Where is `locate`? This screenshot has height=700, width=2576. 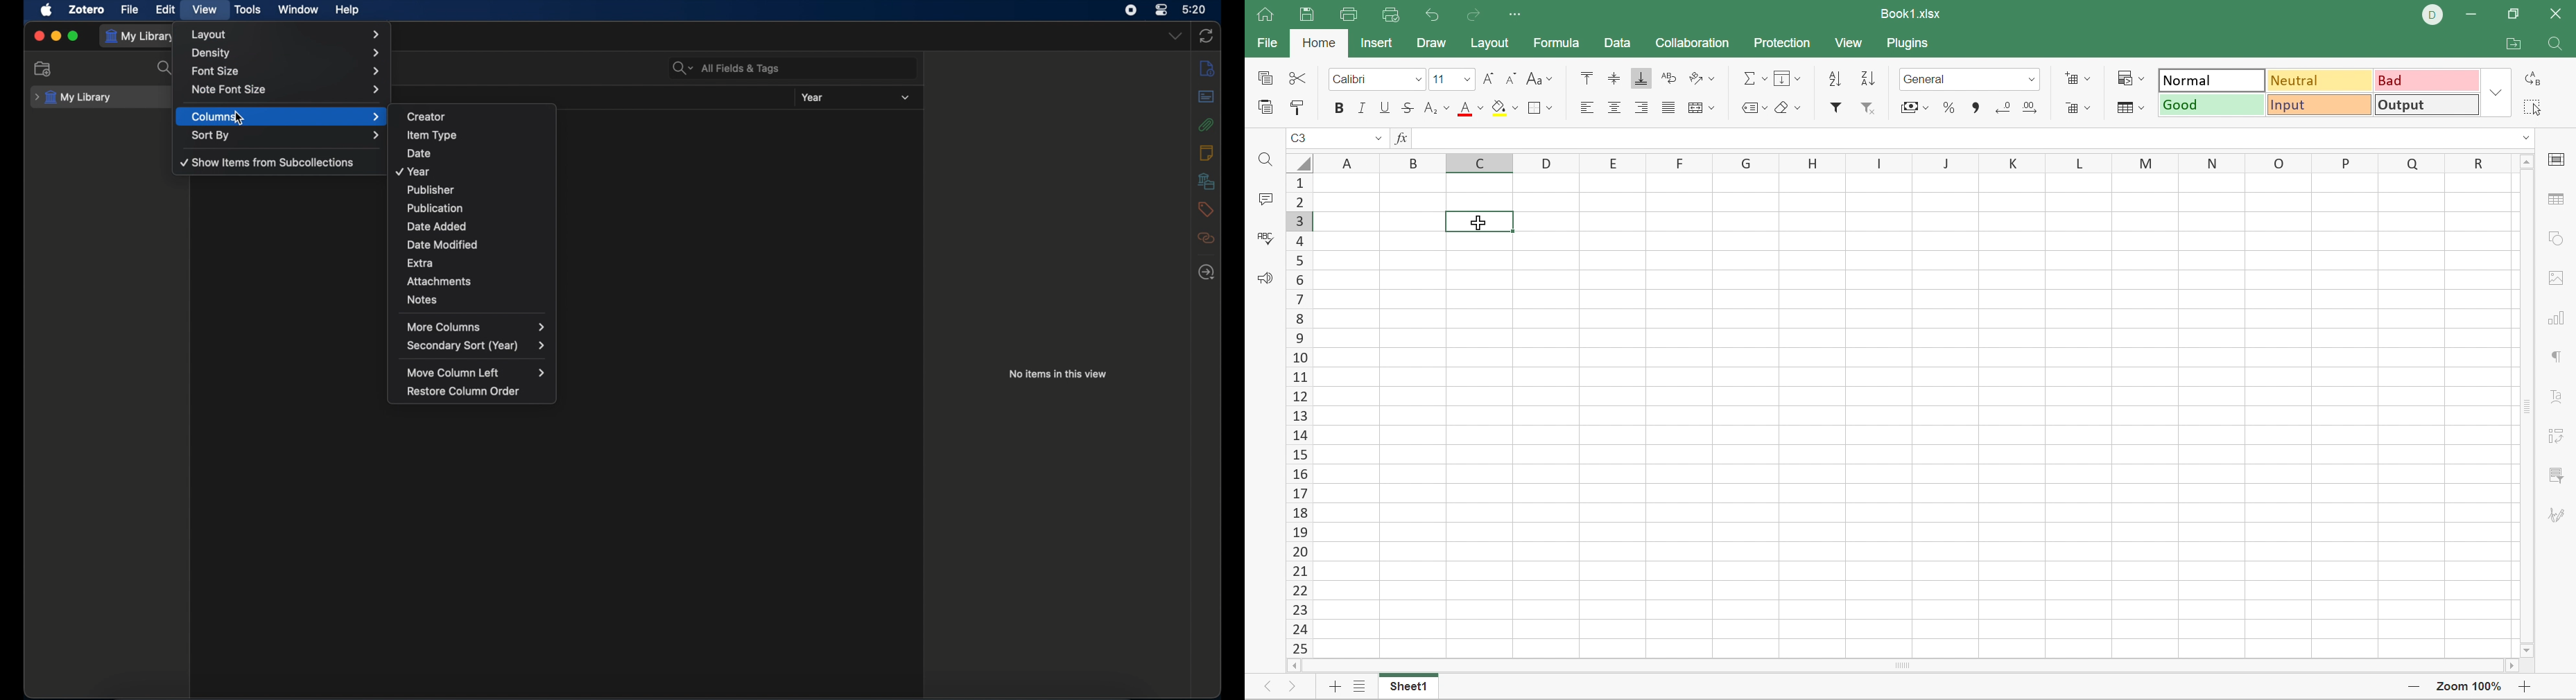
locate is located at coordinates (1207, 272).